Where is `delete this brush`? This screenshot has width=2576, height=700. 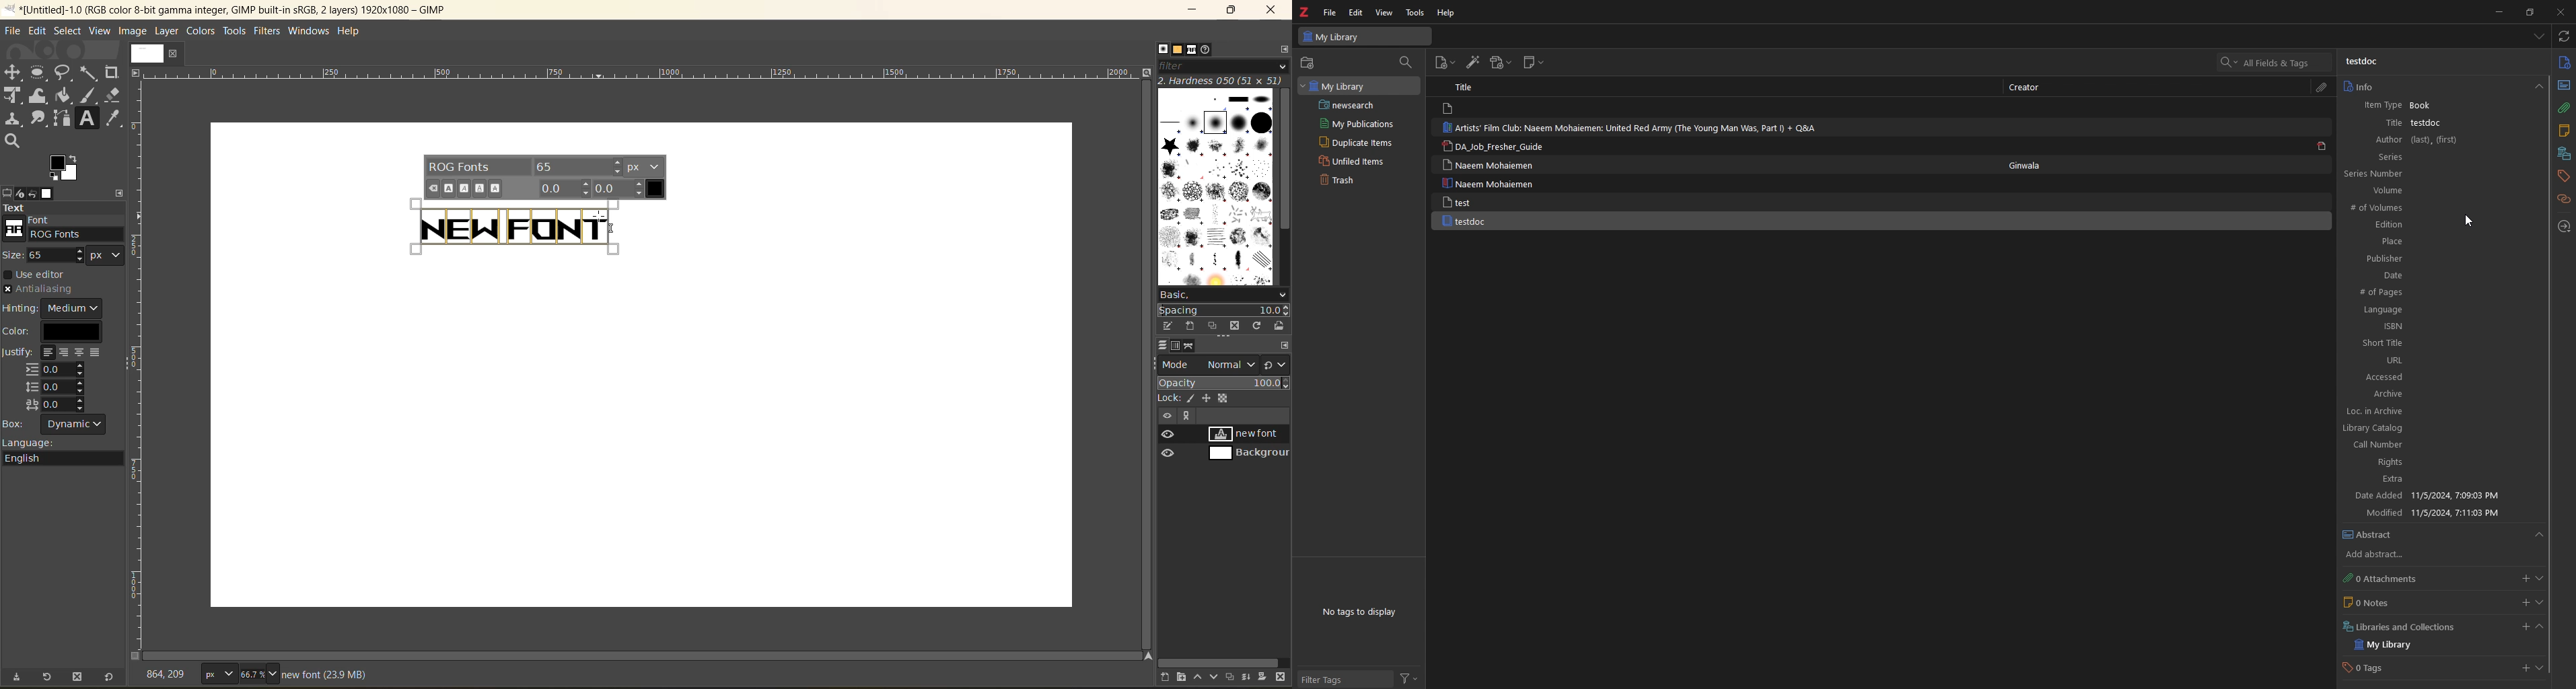
delete this brush is located at coordinates (1238, 324).